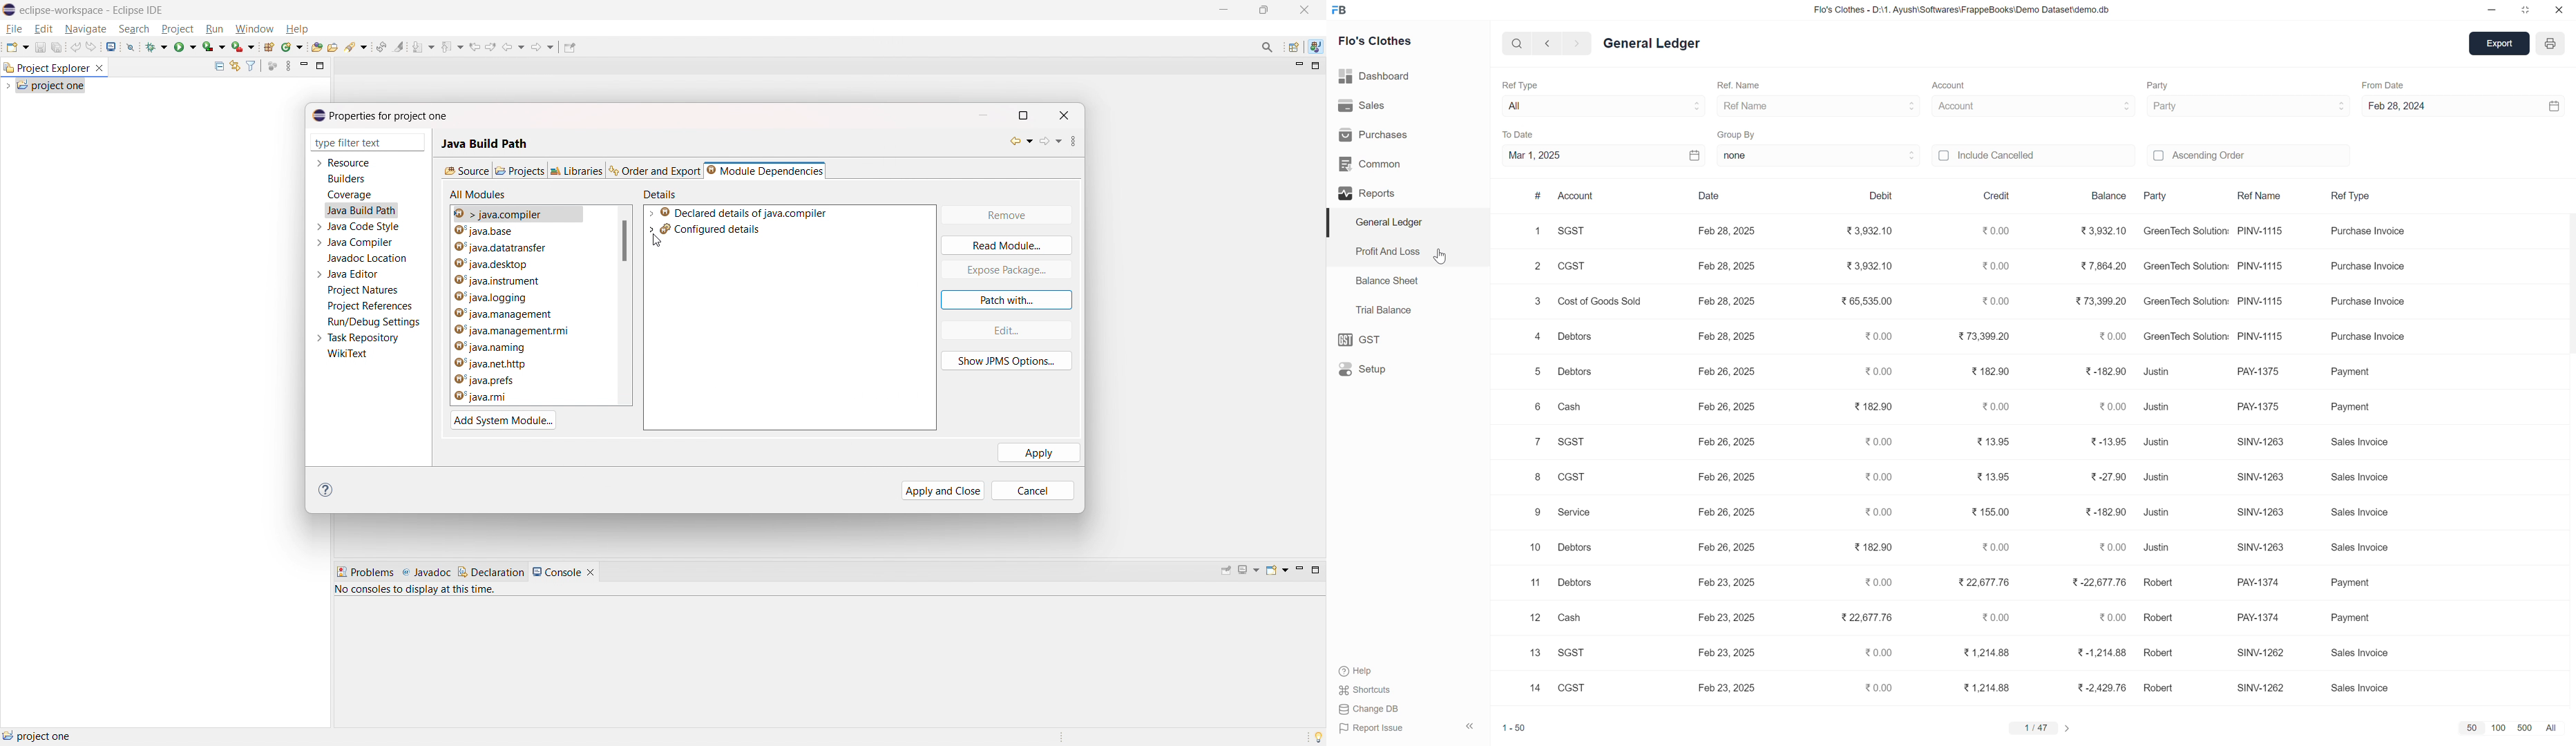  Describe the element at coordinates (2160, 618) in the screenshot. I see `Robert` at that location.